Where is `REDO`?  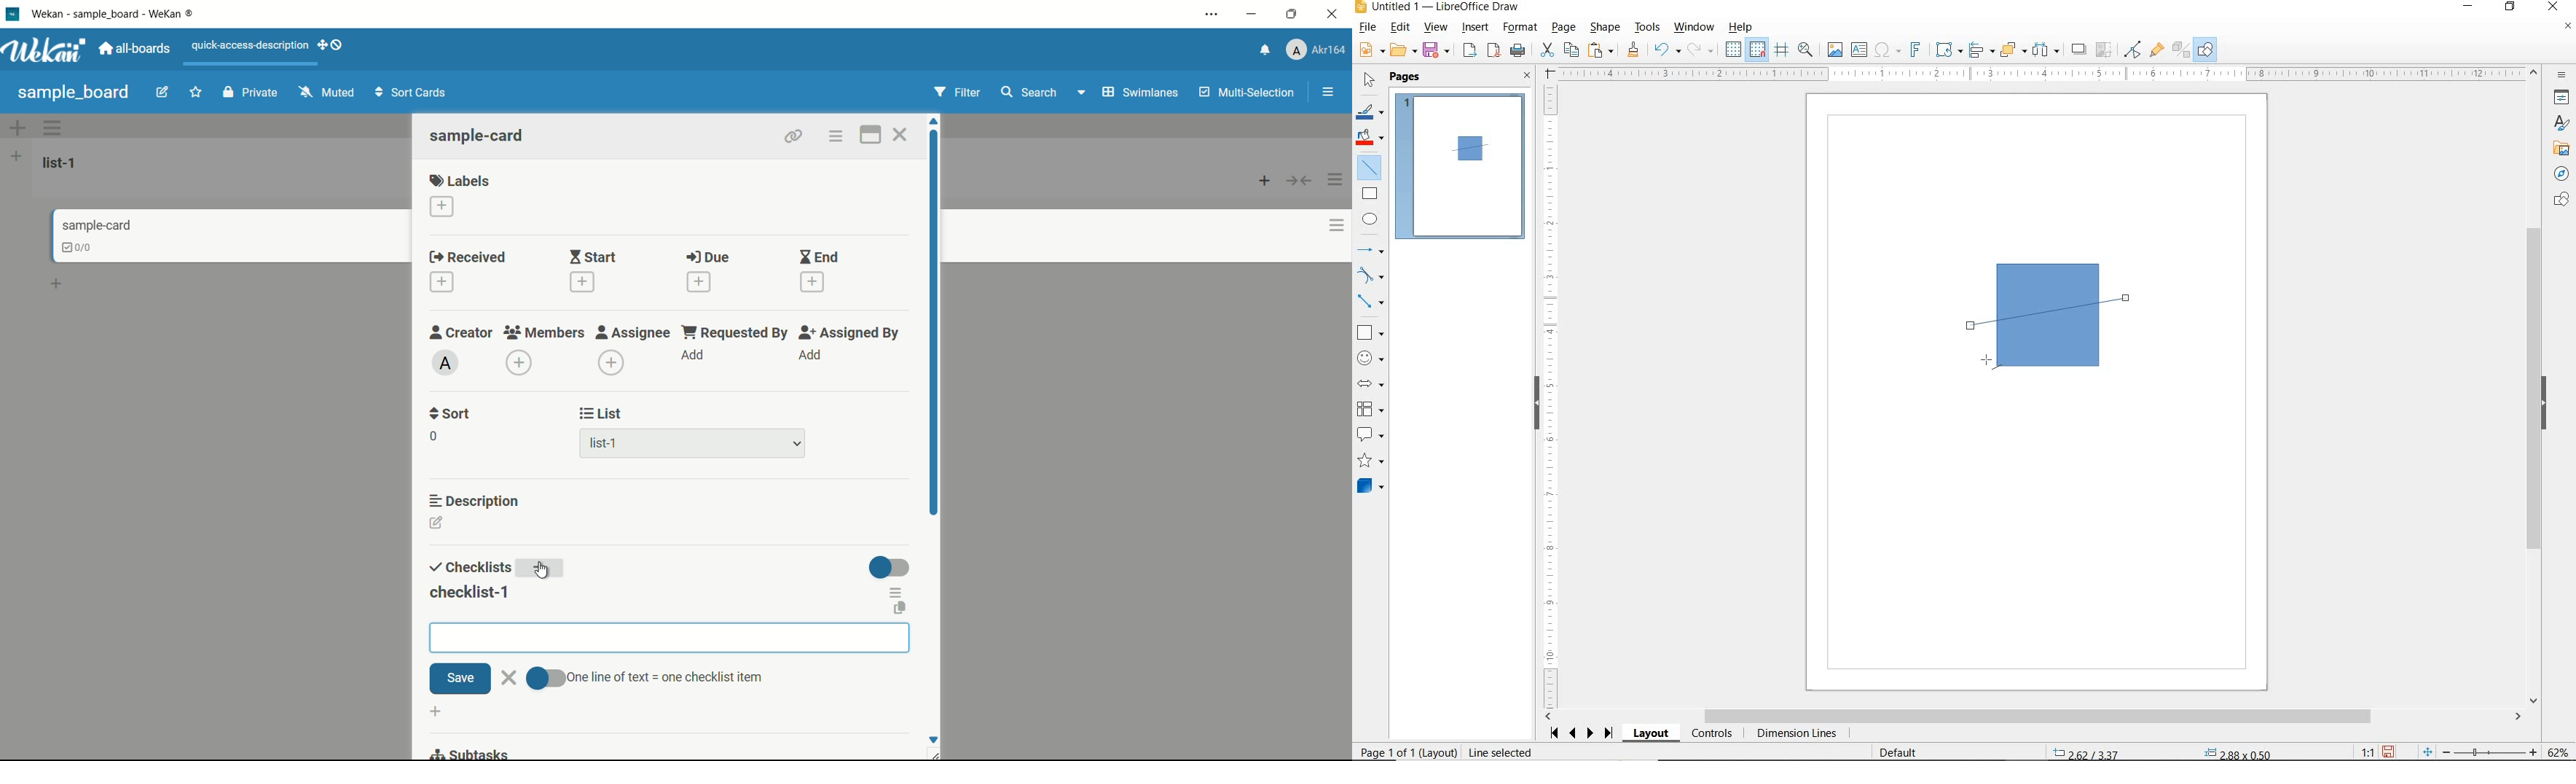
REDO is located at coordinates (1704, 50).